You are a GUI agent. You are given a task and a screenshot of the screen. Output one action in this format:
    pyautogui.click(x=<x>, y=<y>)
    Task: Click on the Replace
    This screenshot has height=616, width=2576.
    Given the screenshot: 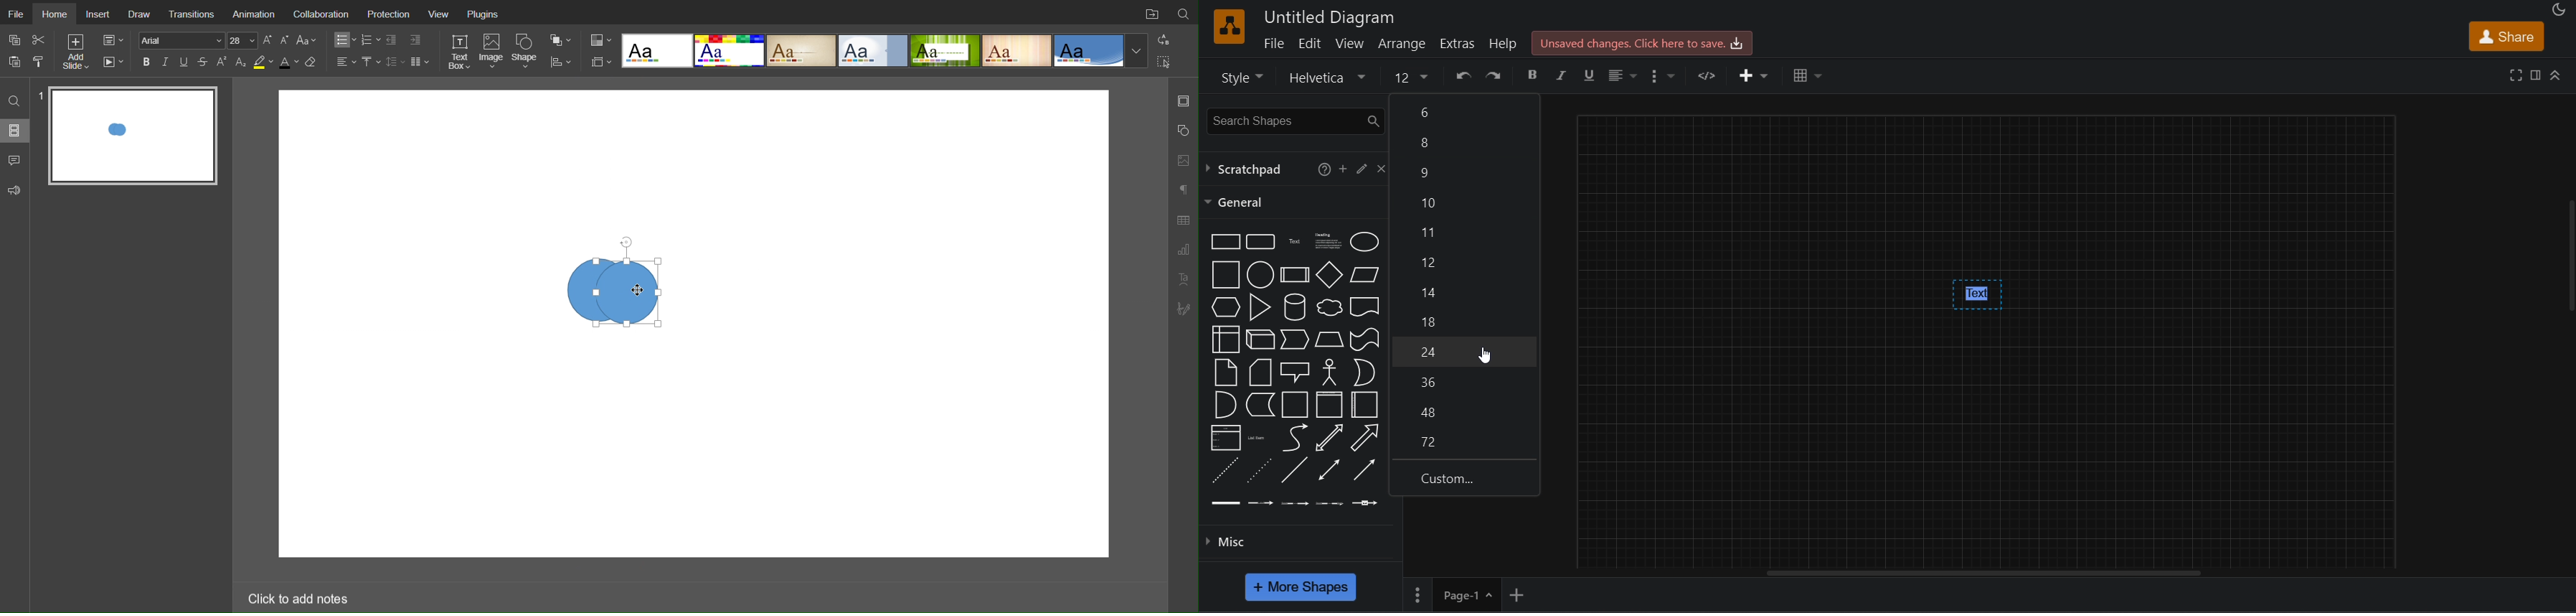 What is the action you would take?
    pyautogui.click(x=1163, y=39)
    